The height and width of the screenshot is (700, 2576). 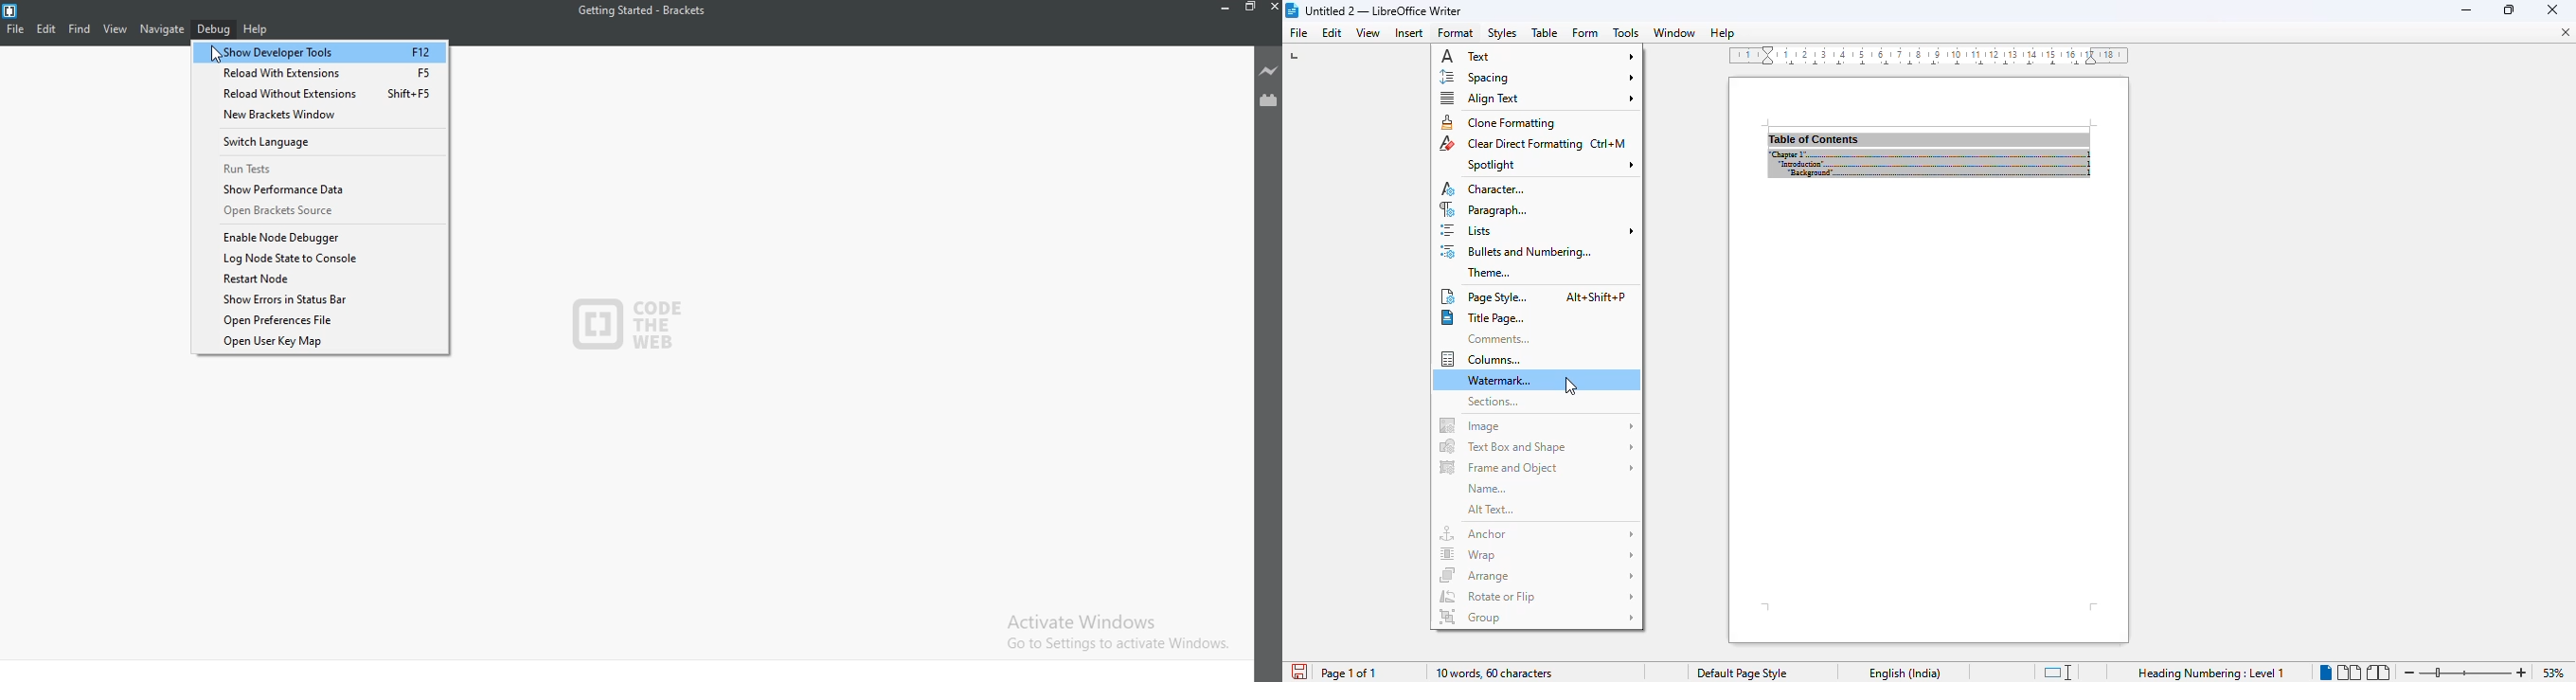 I want to click on maximize, so click(x=2511, y=10).